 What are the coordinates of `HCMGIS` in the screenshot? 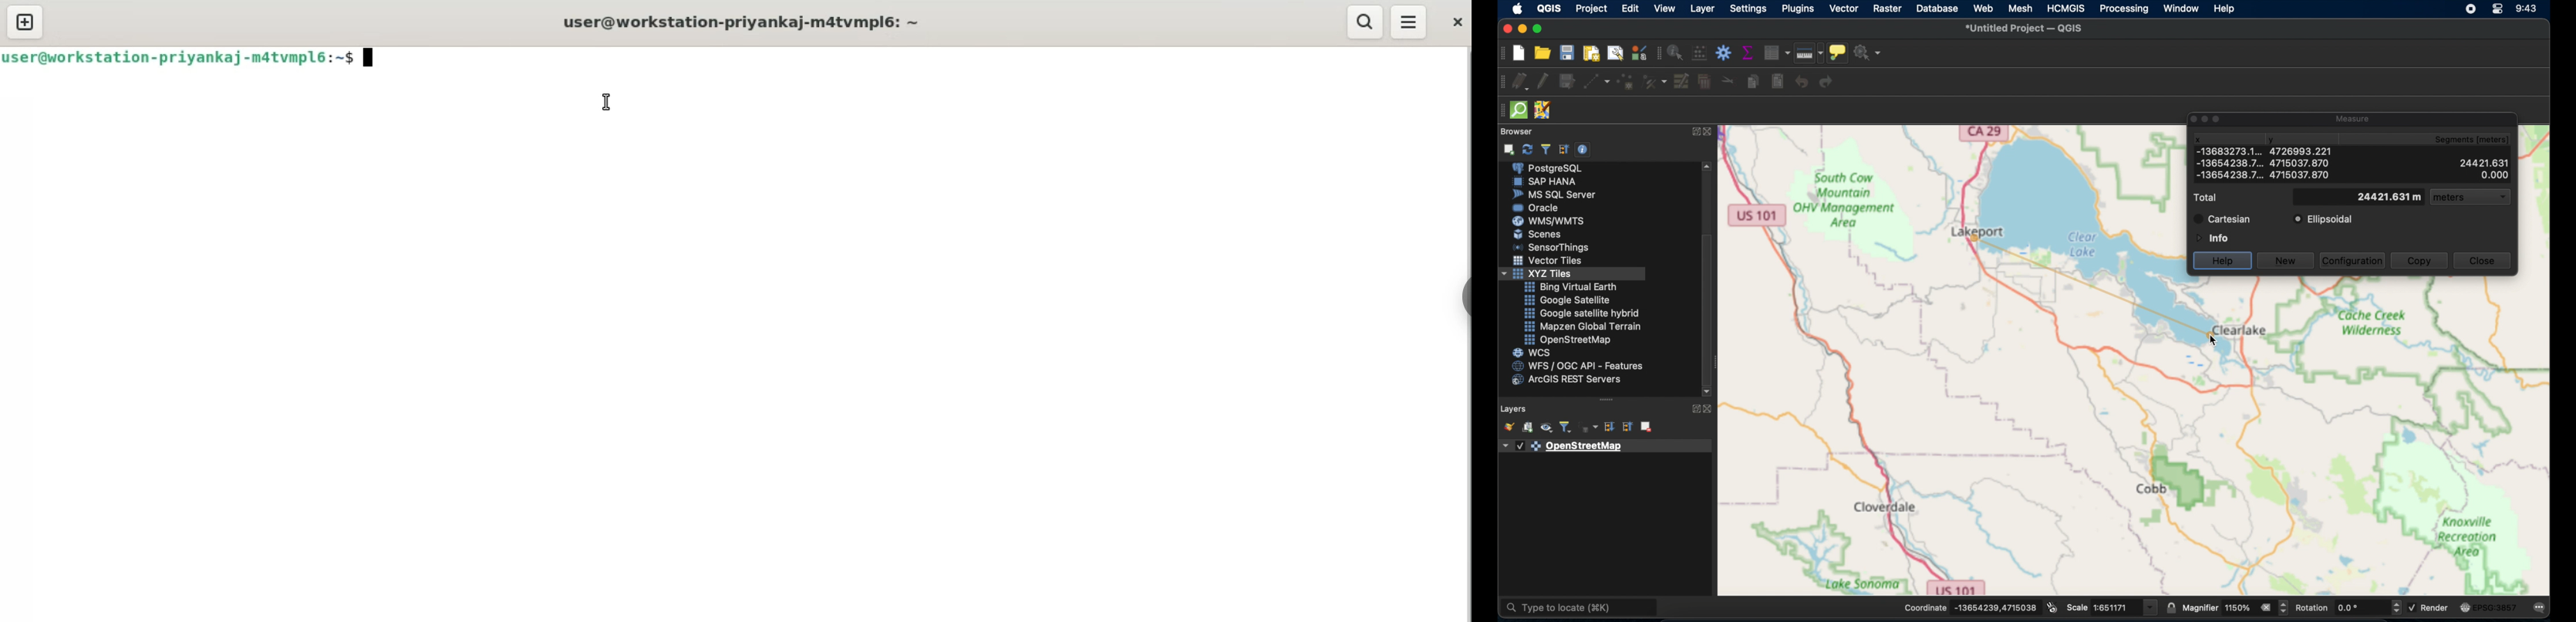 It's located at (2067, 8).